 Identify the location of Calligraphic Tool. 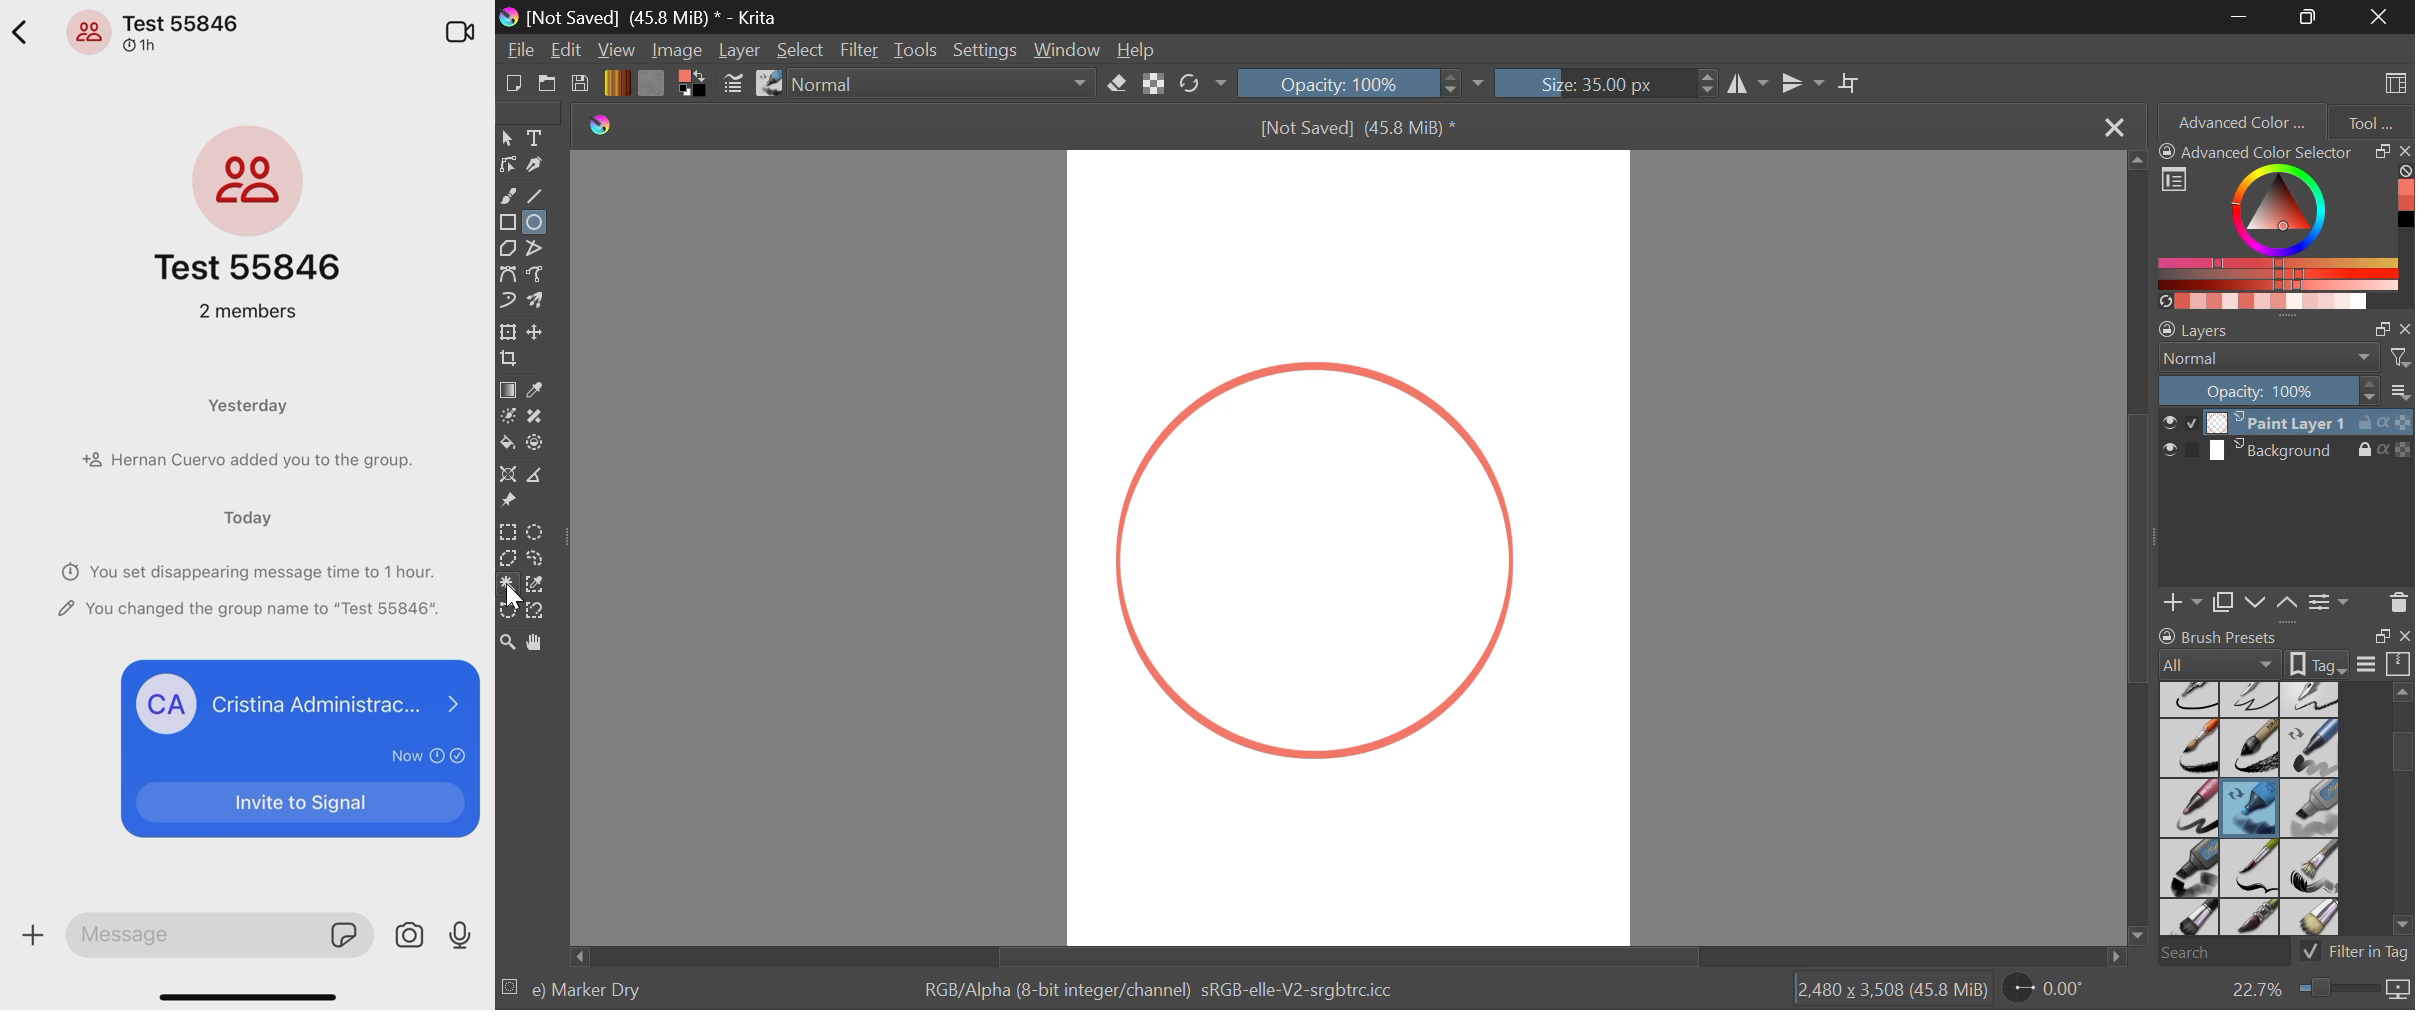
(539, 165).